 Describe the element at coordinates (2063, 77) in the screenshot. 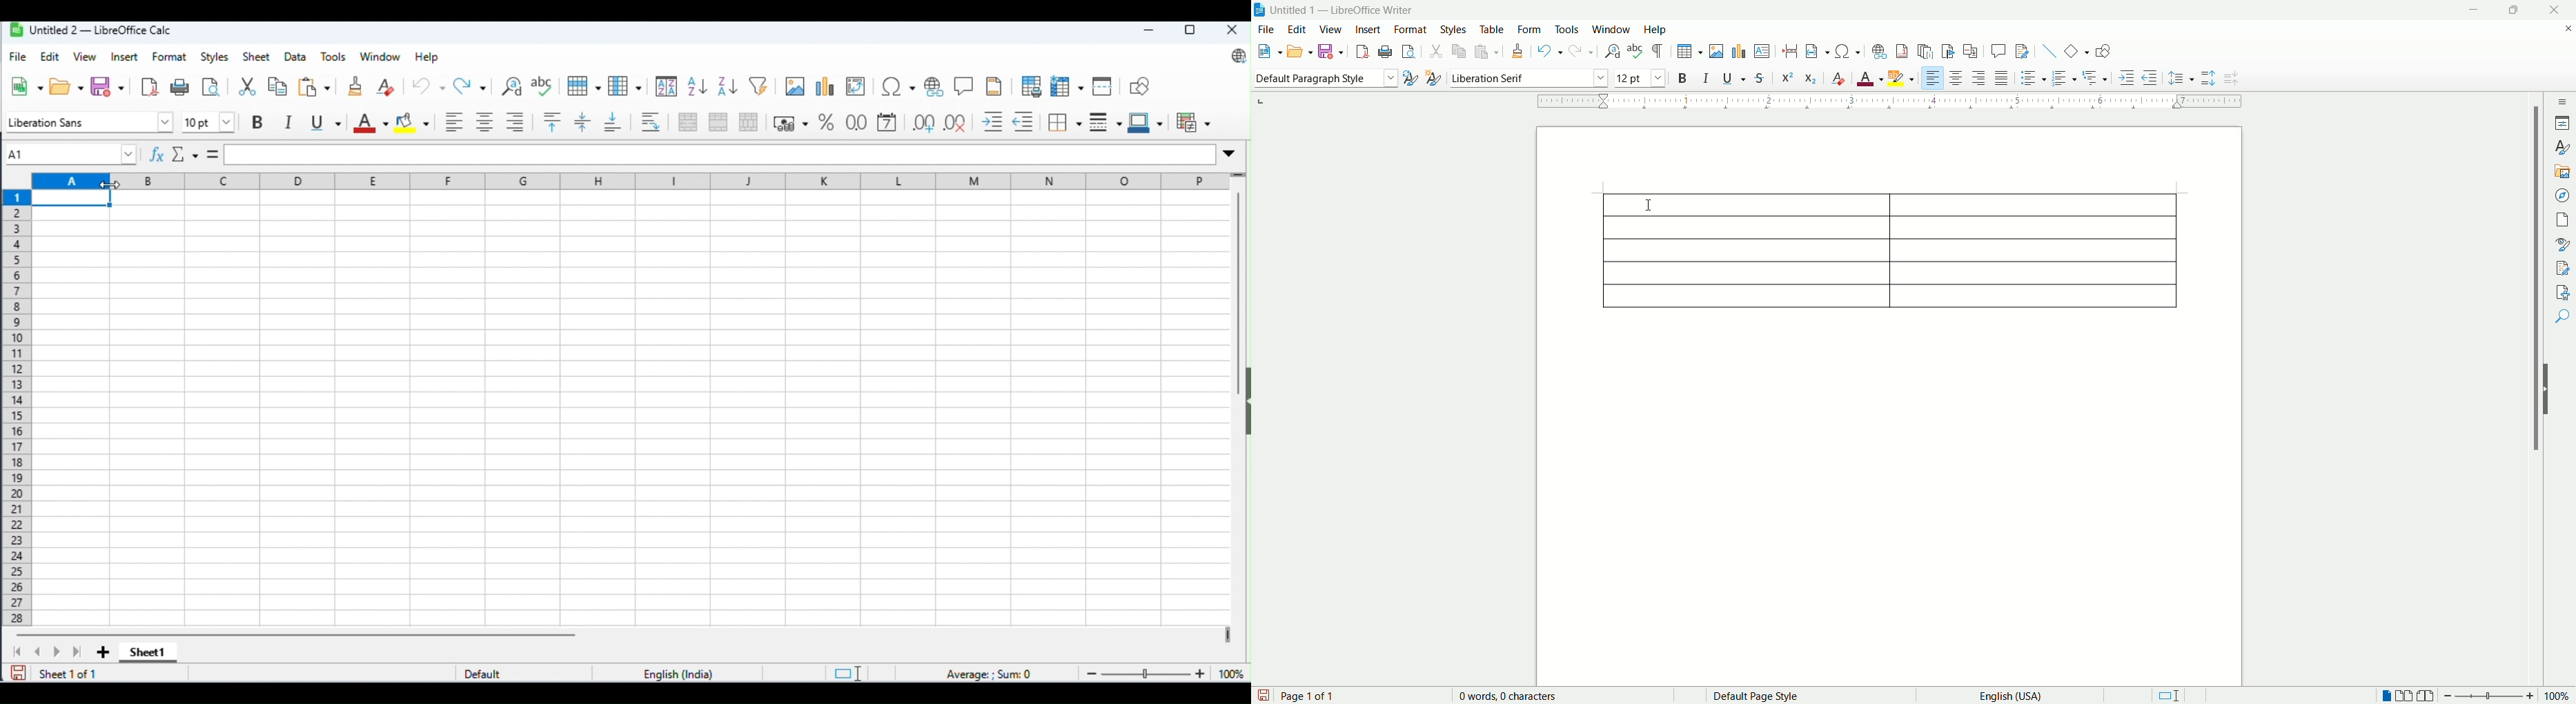

I see `ordered list` at that location.